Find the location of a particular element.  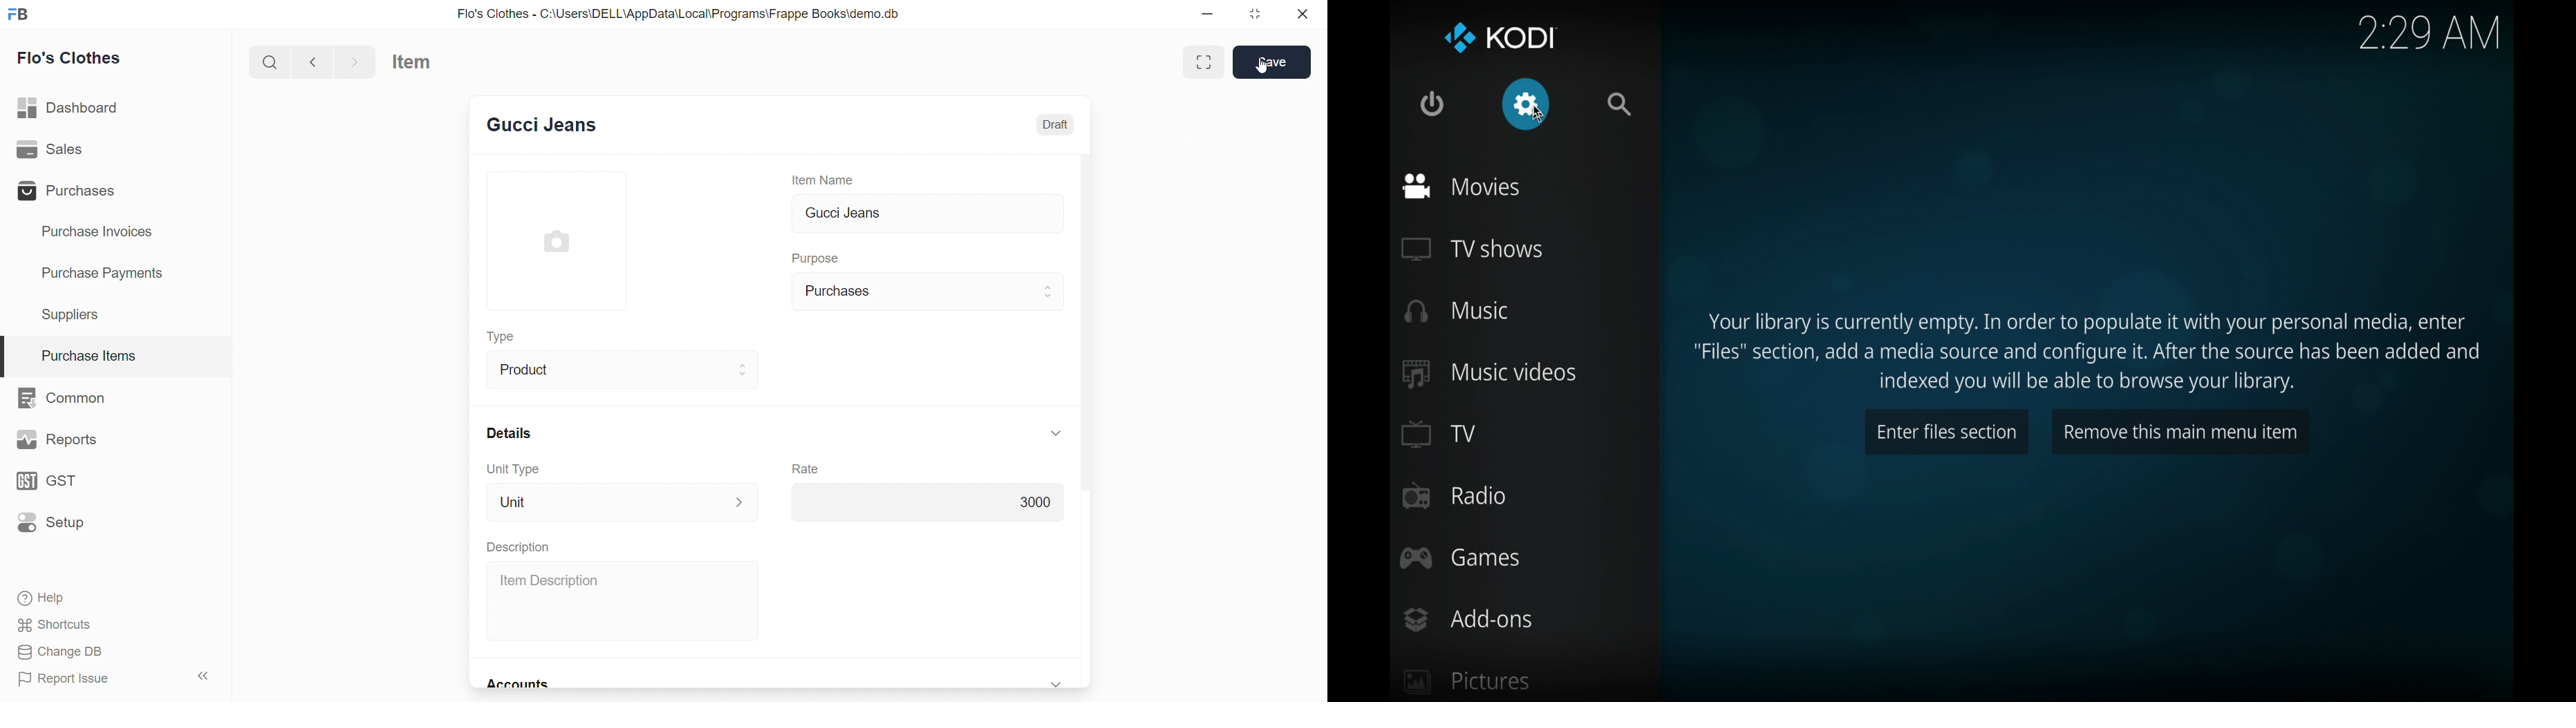

Purchase Payments is located at coordinates (107, 274).